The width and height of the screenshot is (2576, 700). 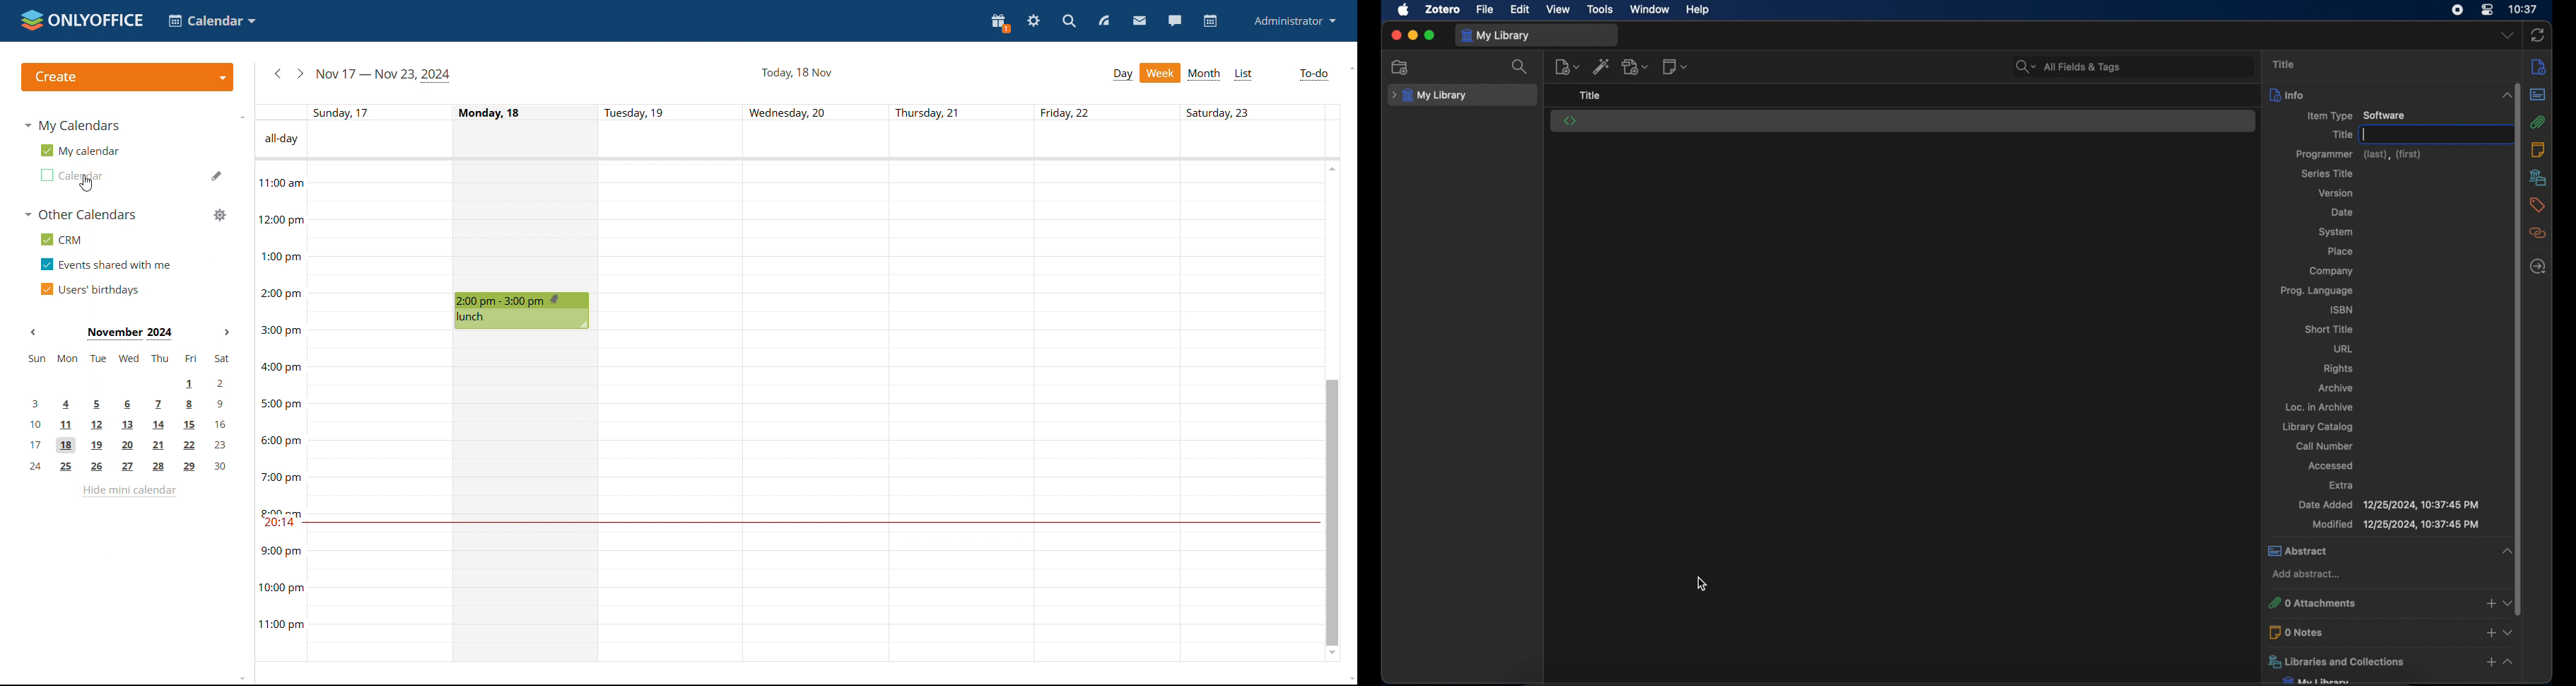 What do you see at coordinates (1330, 166) in the screenshot?
I see `scroll up` at bounding box center [1330, 166].